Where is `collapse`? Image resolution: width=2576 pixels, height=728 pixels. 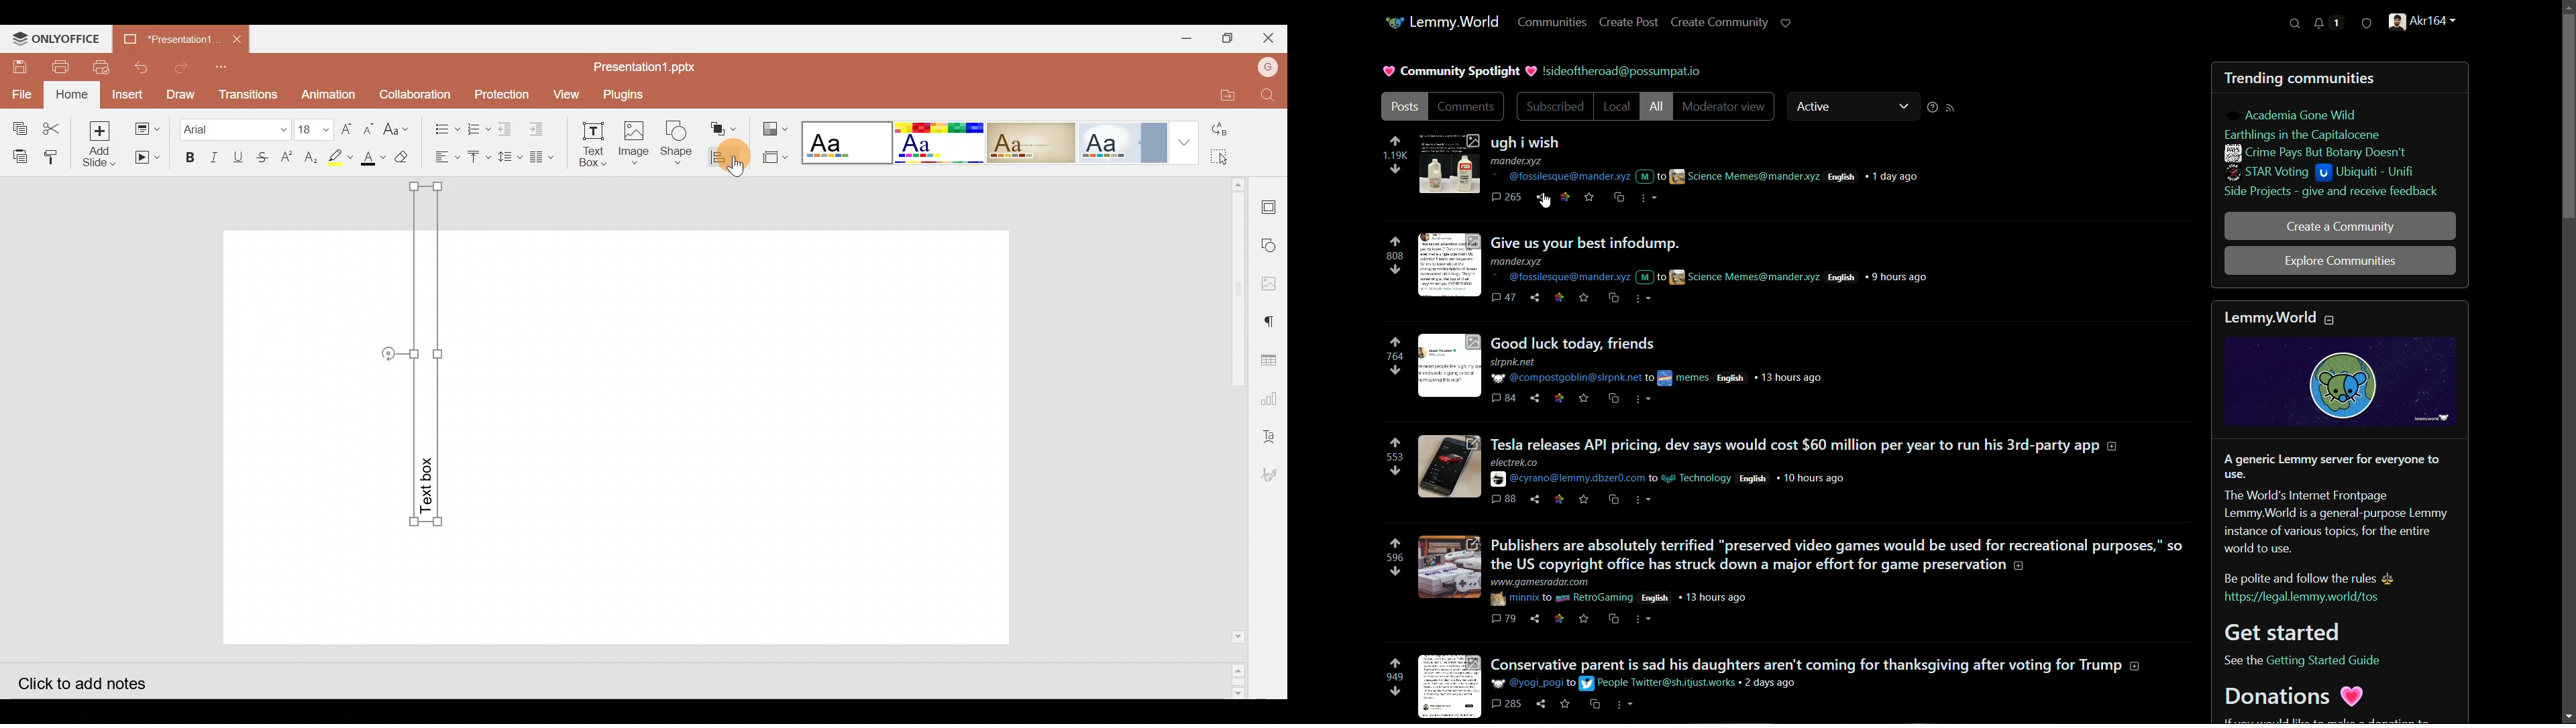
collapse is located at coordinates (2330, 319).